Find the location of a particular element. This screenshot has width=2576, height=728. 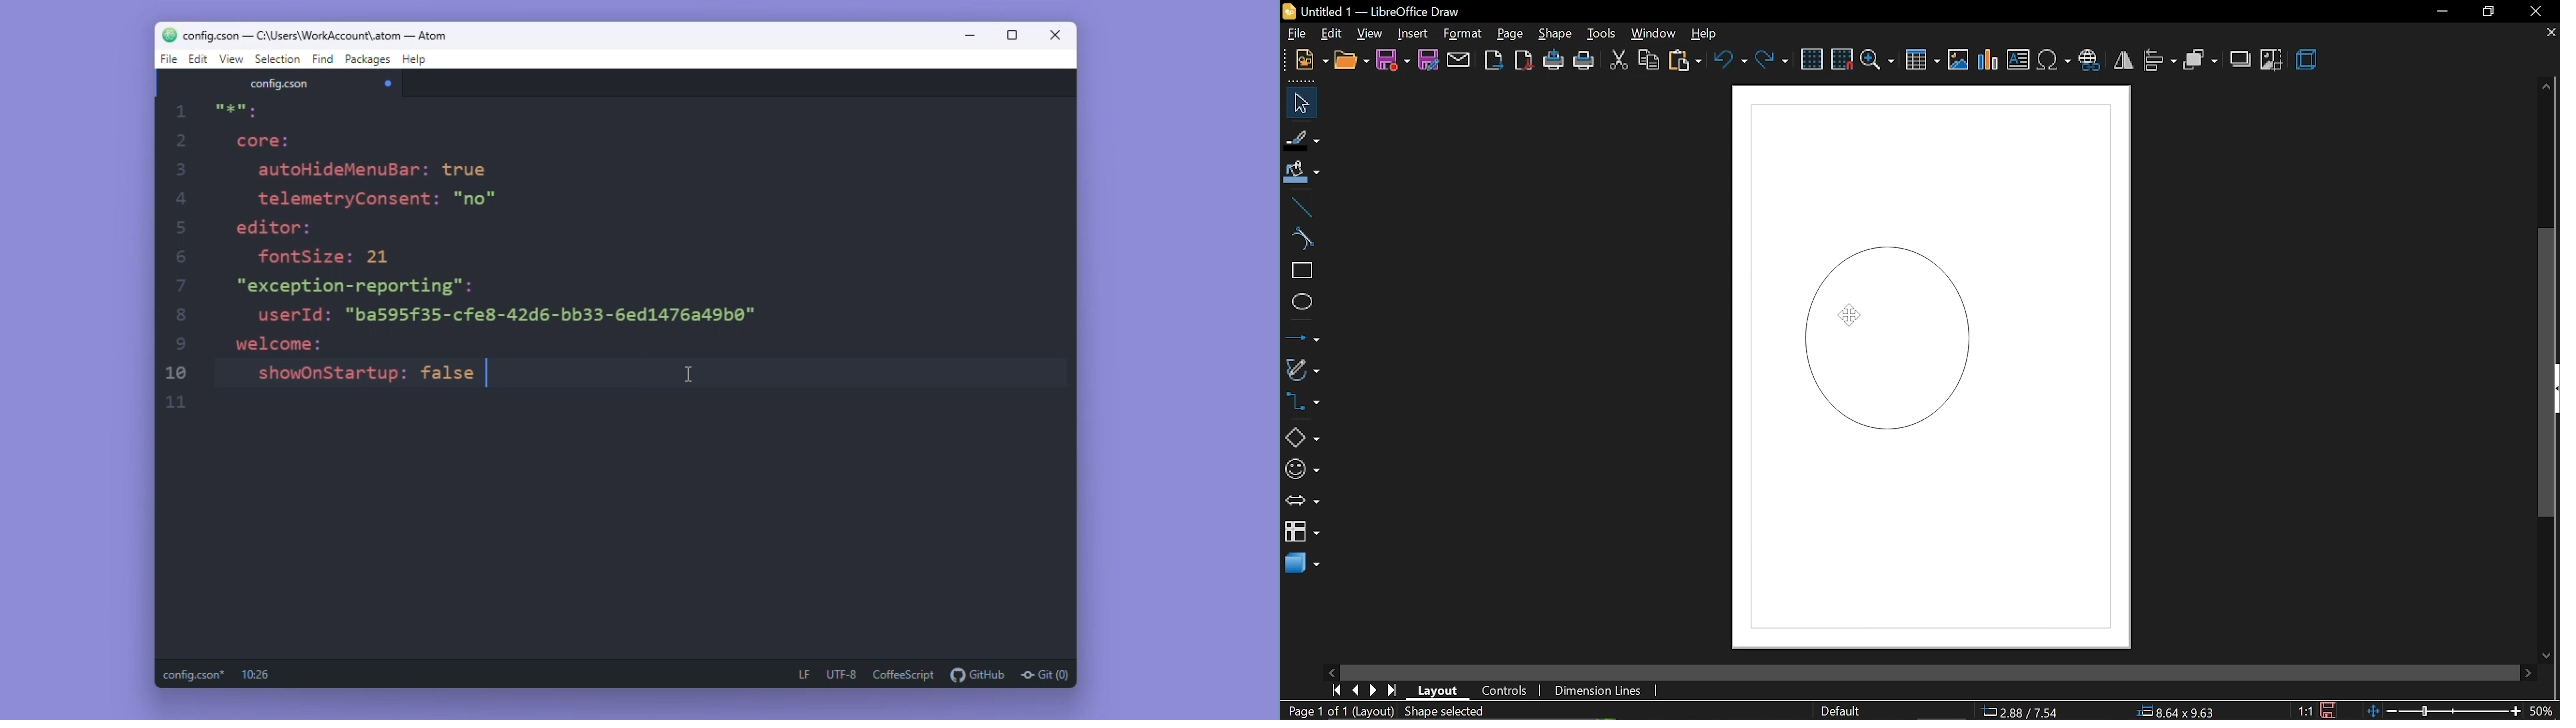

file is located at coordinates (1295, 34).